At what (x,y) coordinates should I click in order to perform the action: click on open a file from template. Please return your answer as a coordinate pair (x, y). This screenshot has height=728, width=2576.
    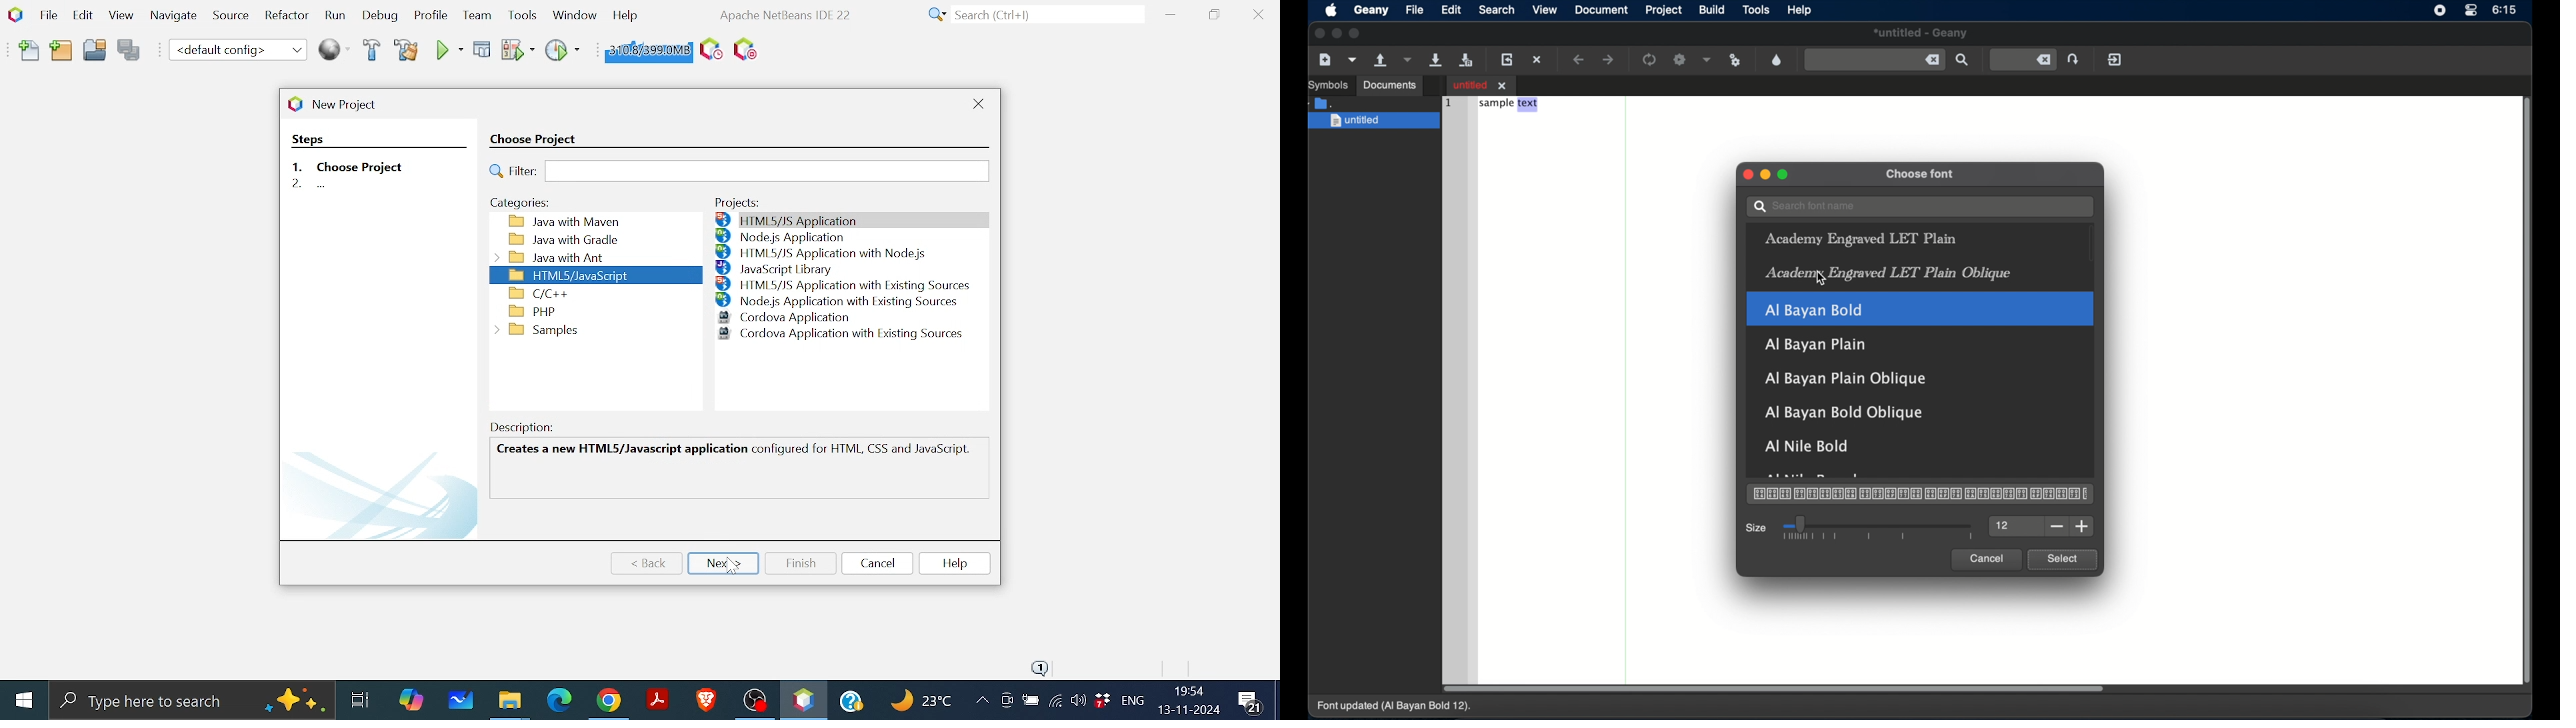
    Looking at the image, I should click on (1354, 59).